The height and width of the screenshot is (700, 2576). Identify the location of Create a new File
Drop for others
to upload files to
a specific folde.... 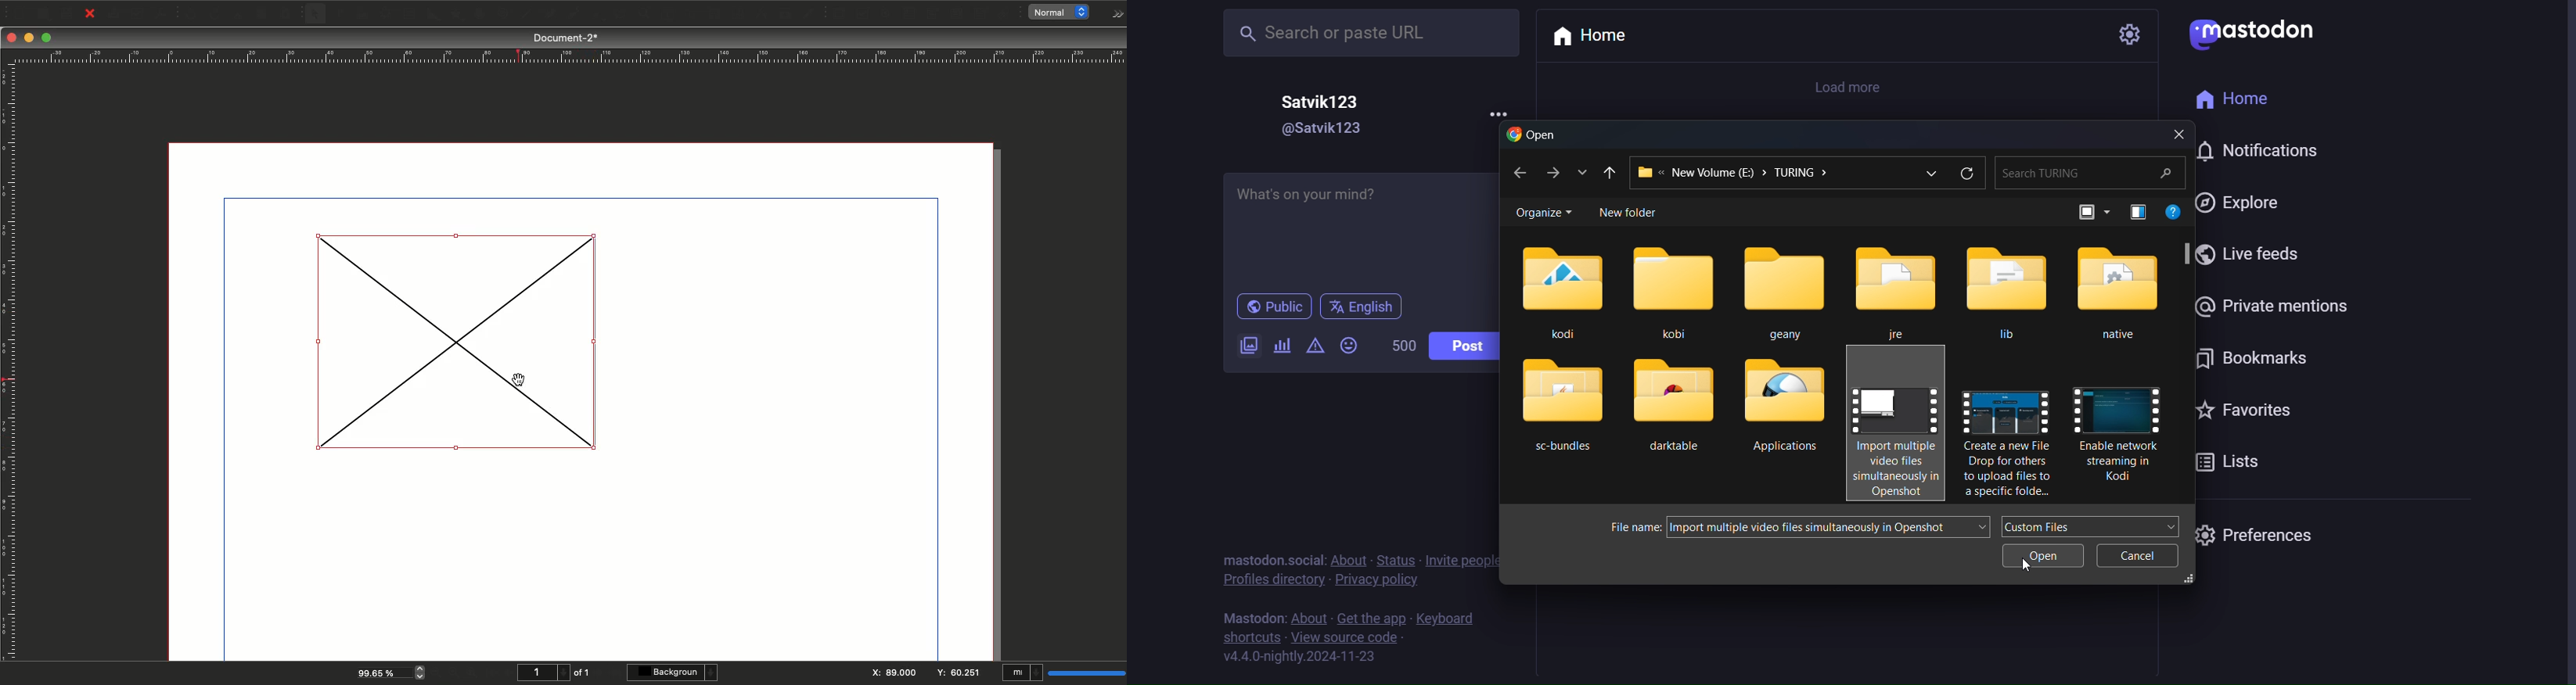
(2005, 441).